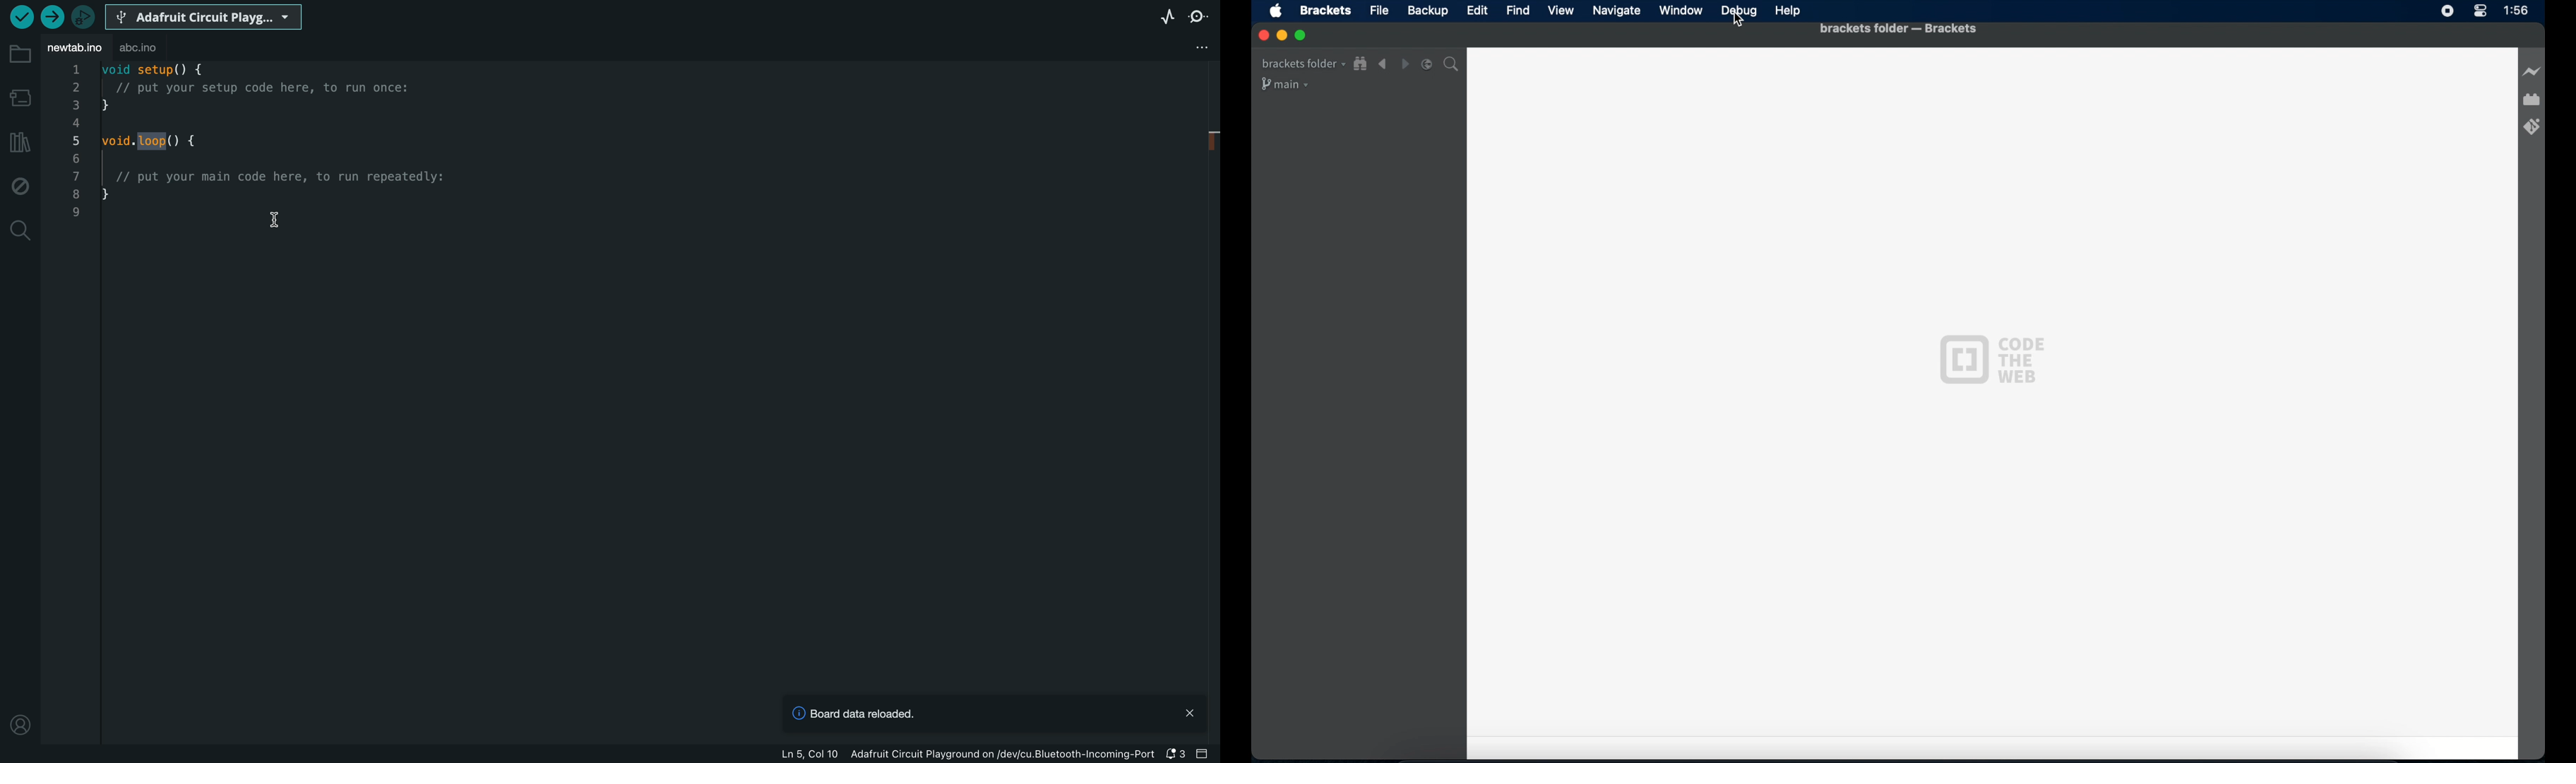 The height and width of the screenshot is (784, 2576). I want to click on minimize, so click(1282, 36).